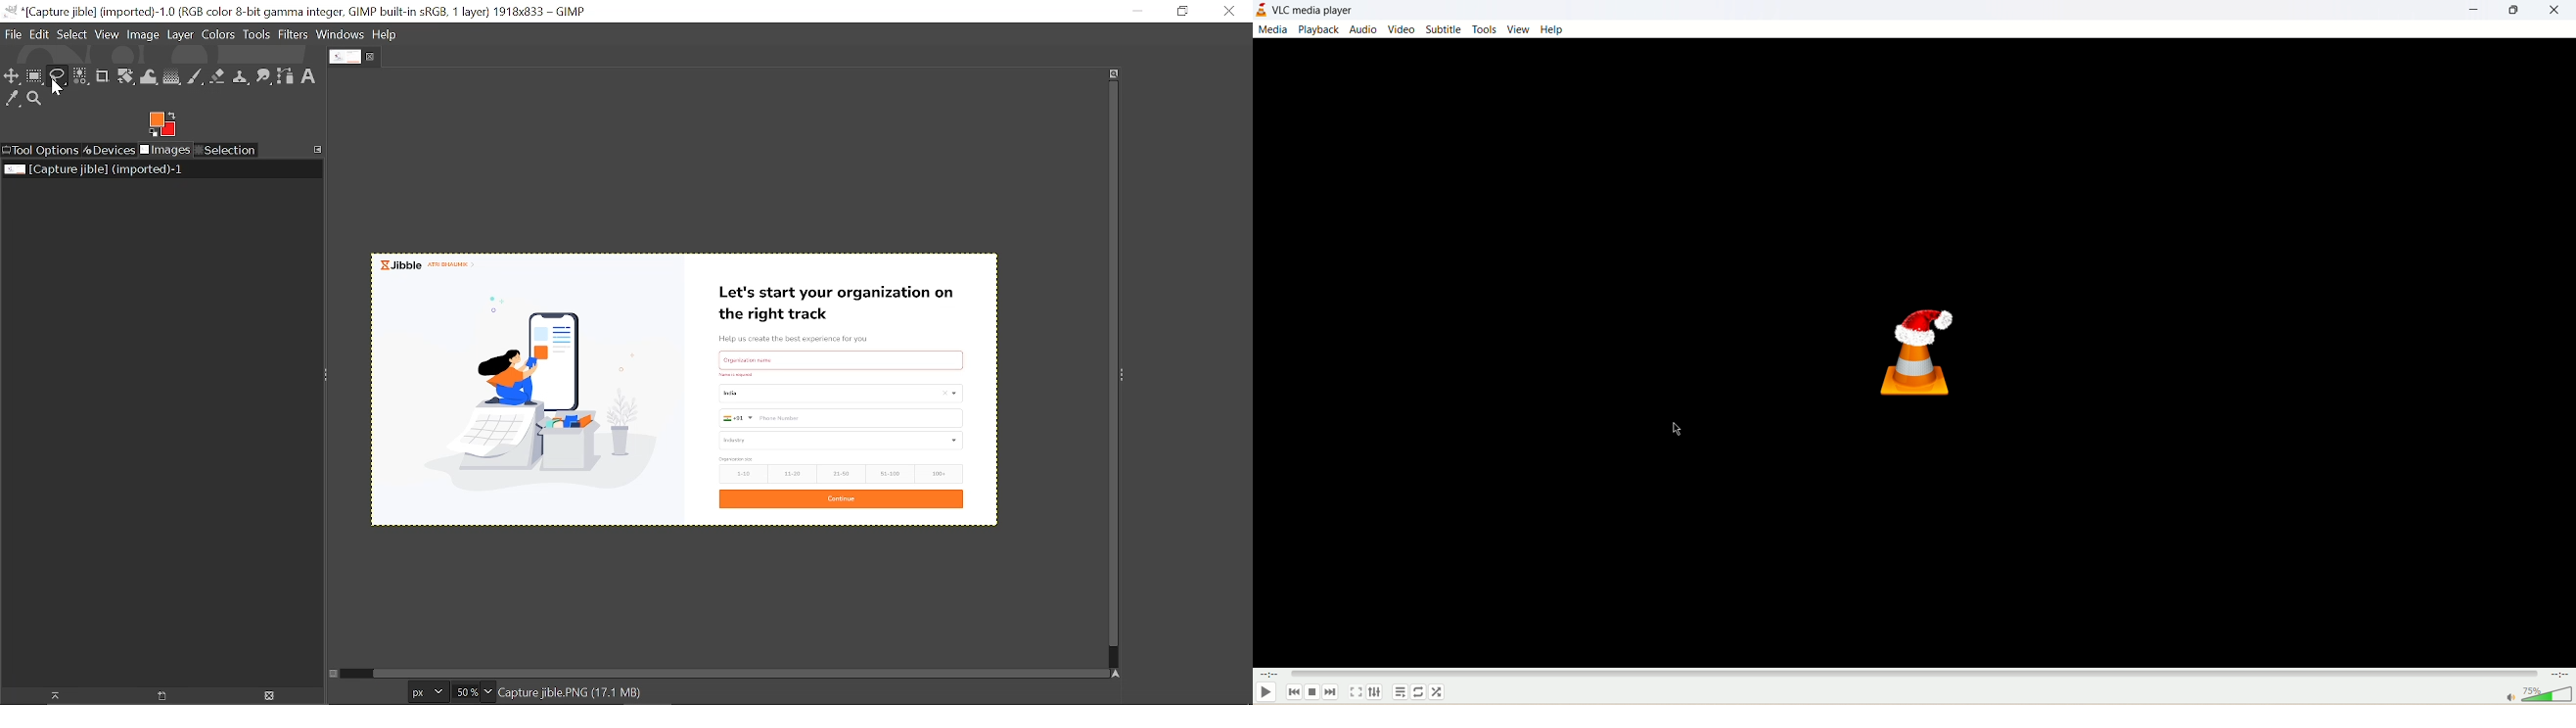  I want to click on close, so click(2557, 10).